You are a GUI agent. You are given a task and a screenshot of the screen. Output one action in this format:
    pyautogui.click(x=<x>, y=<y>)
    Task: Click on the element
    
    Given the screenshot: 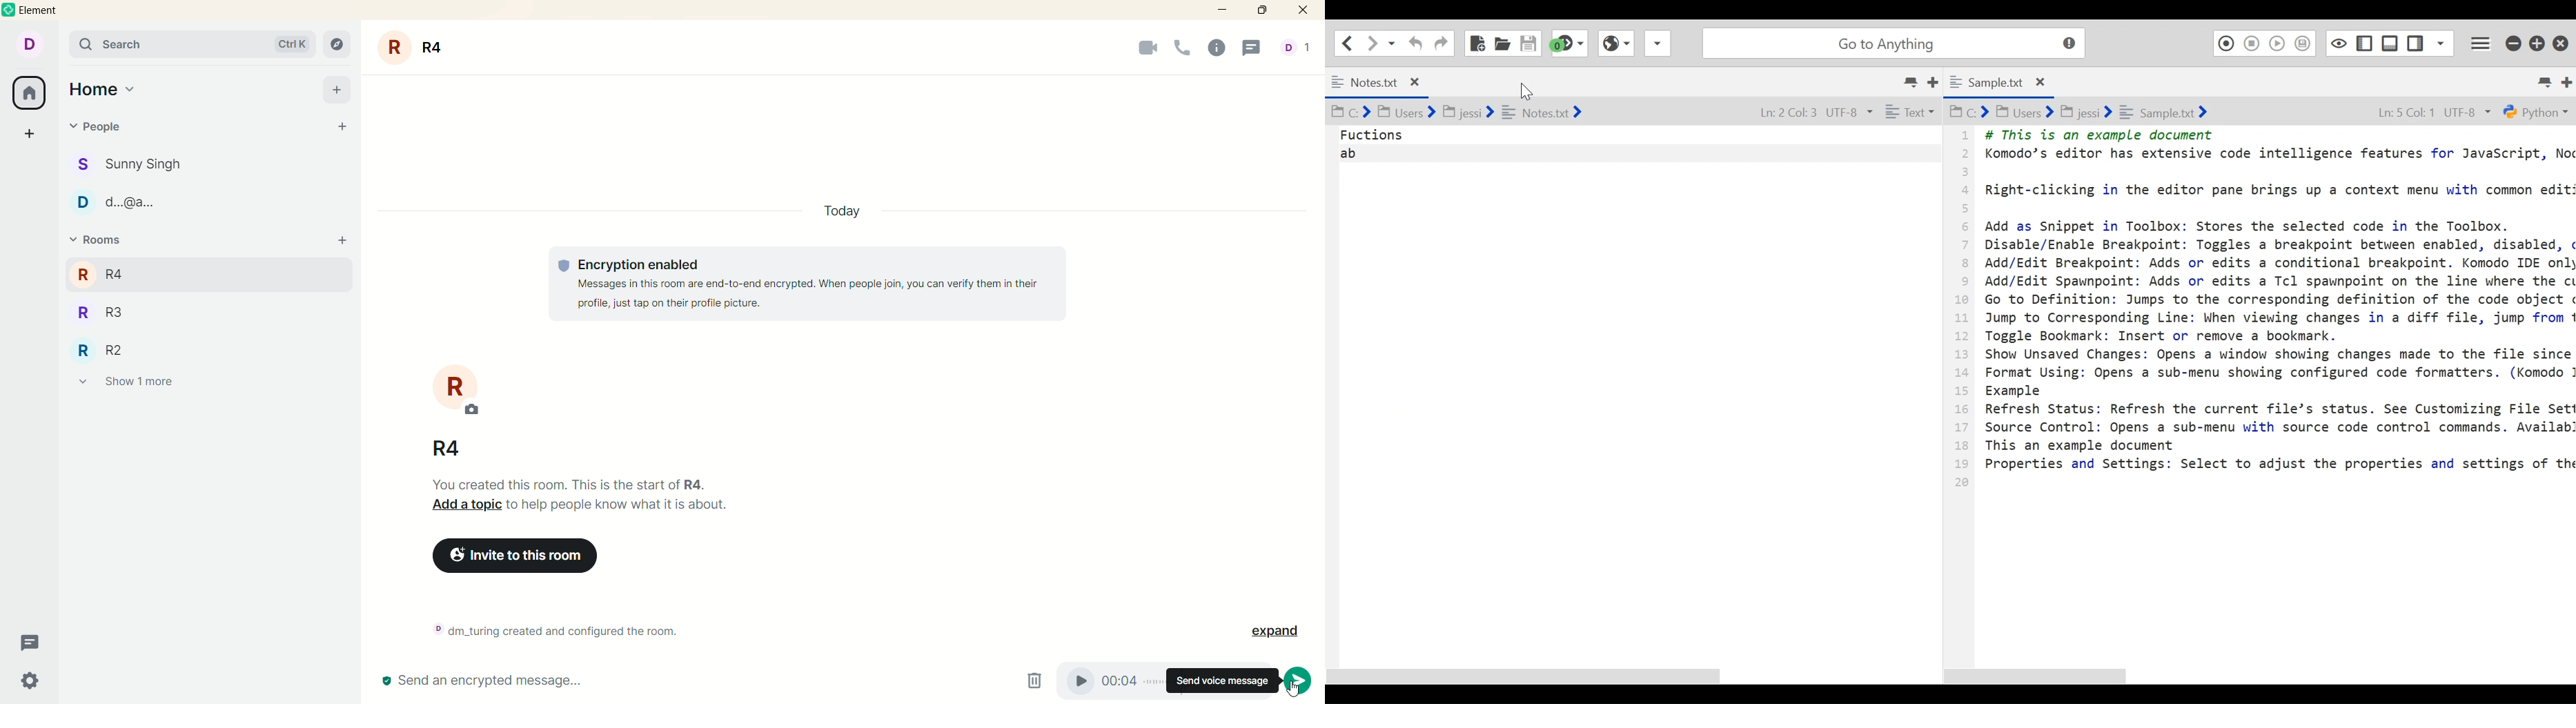 What is the action you would take?
    pyautogui.click(x=48, y=10)
    